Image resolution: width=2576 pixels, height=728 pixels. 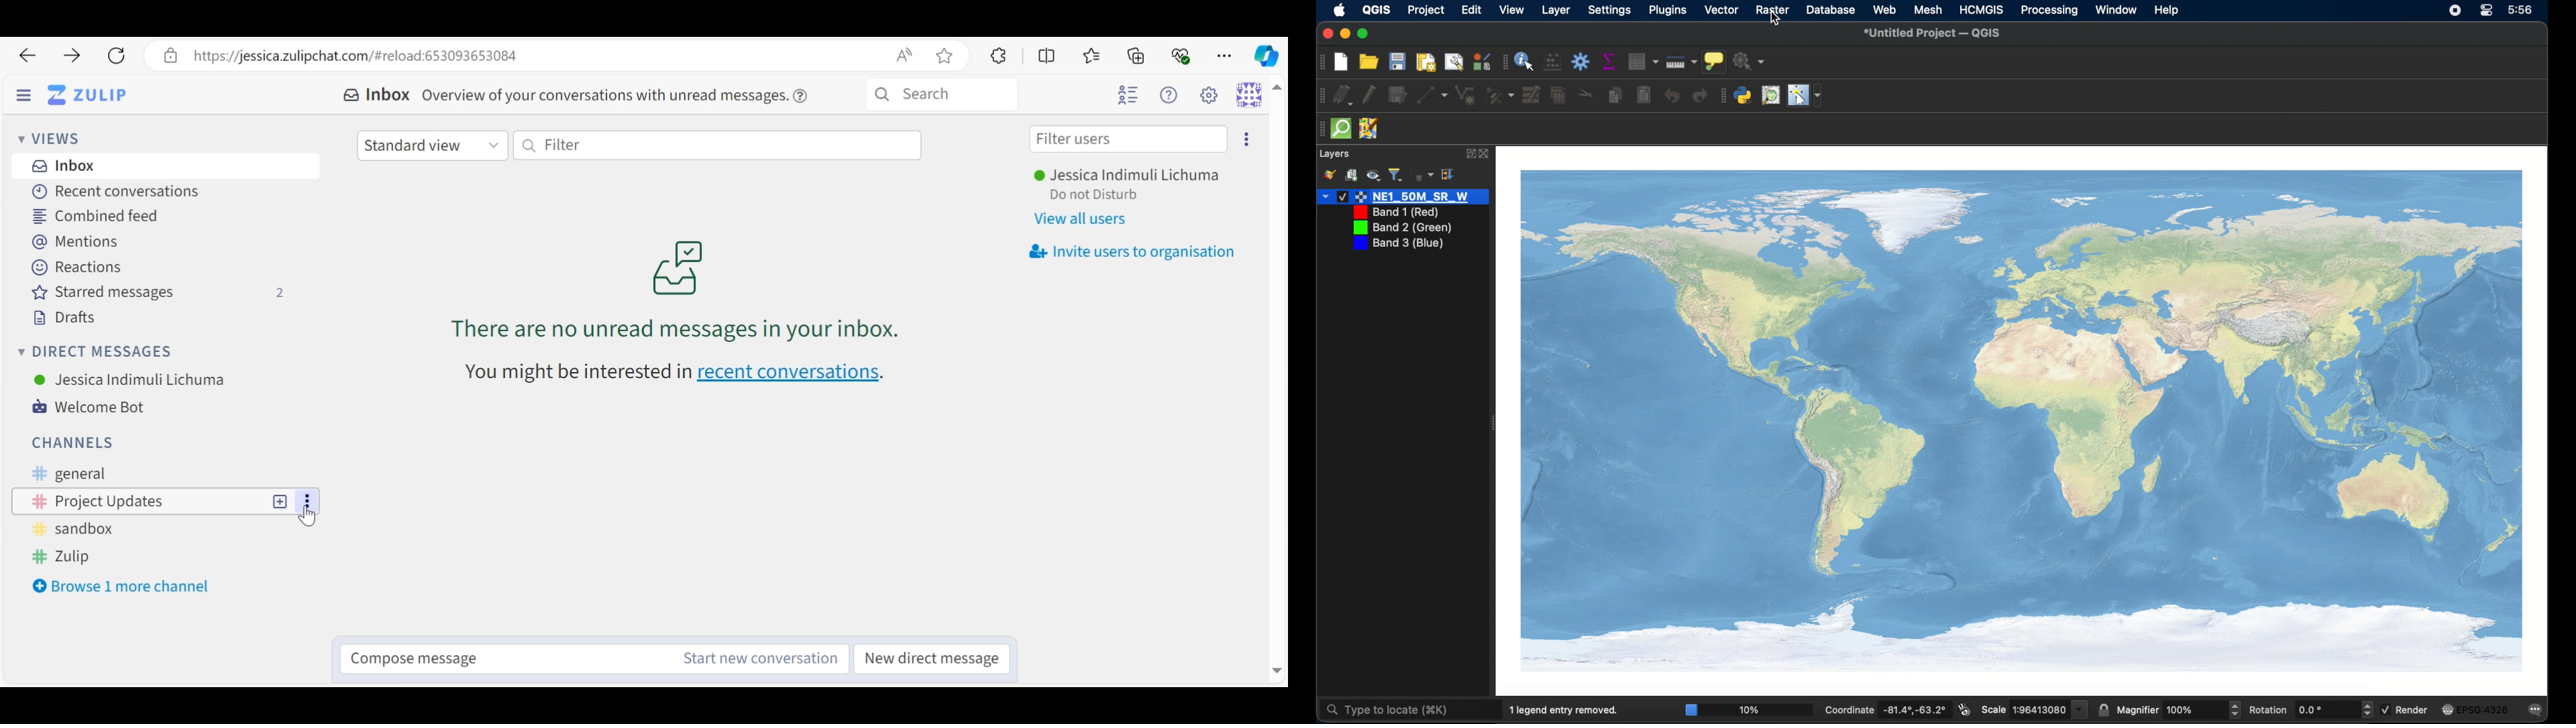 What do you see at coordinates (1426, 11) in the screenshot?
I see `project` at bounding box center [1426, 11].